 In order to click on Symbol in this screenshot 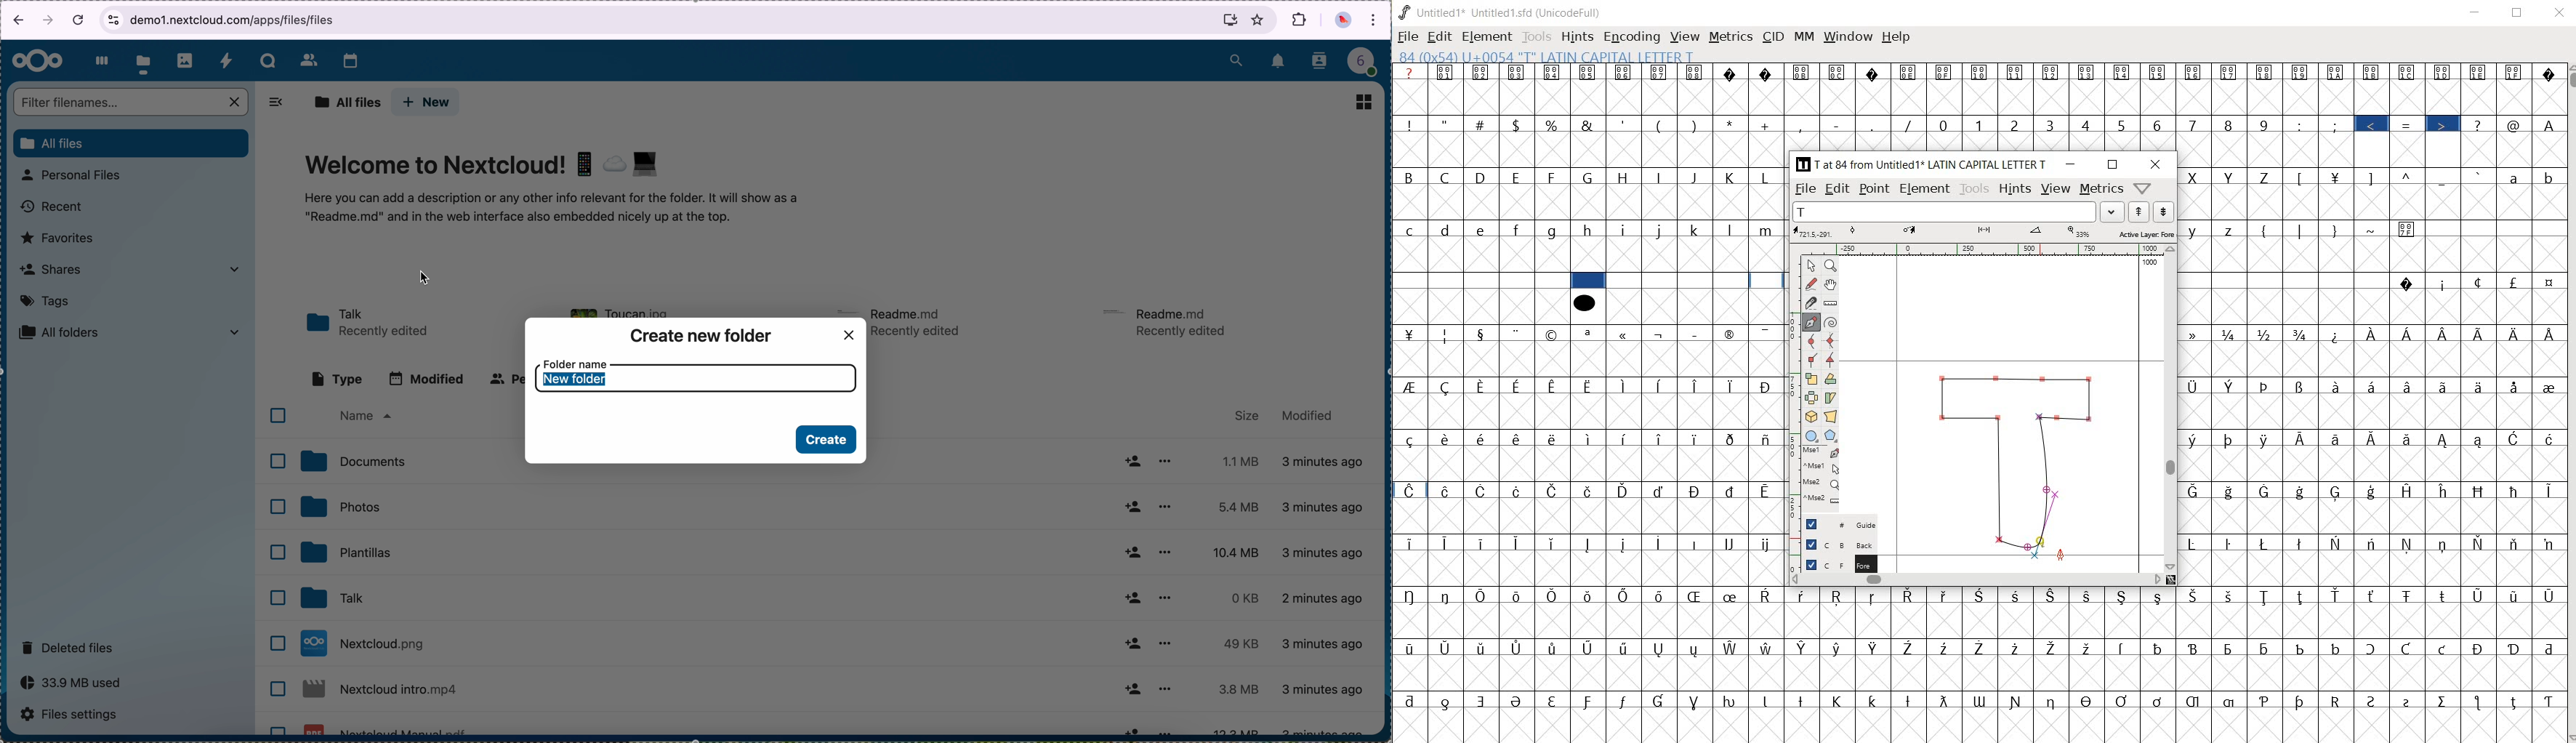, I will do `click(2480, 386)`.